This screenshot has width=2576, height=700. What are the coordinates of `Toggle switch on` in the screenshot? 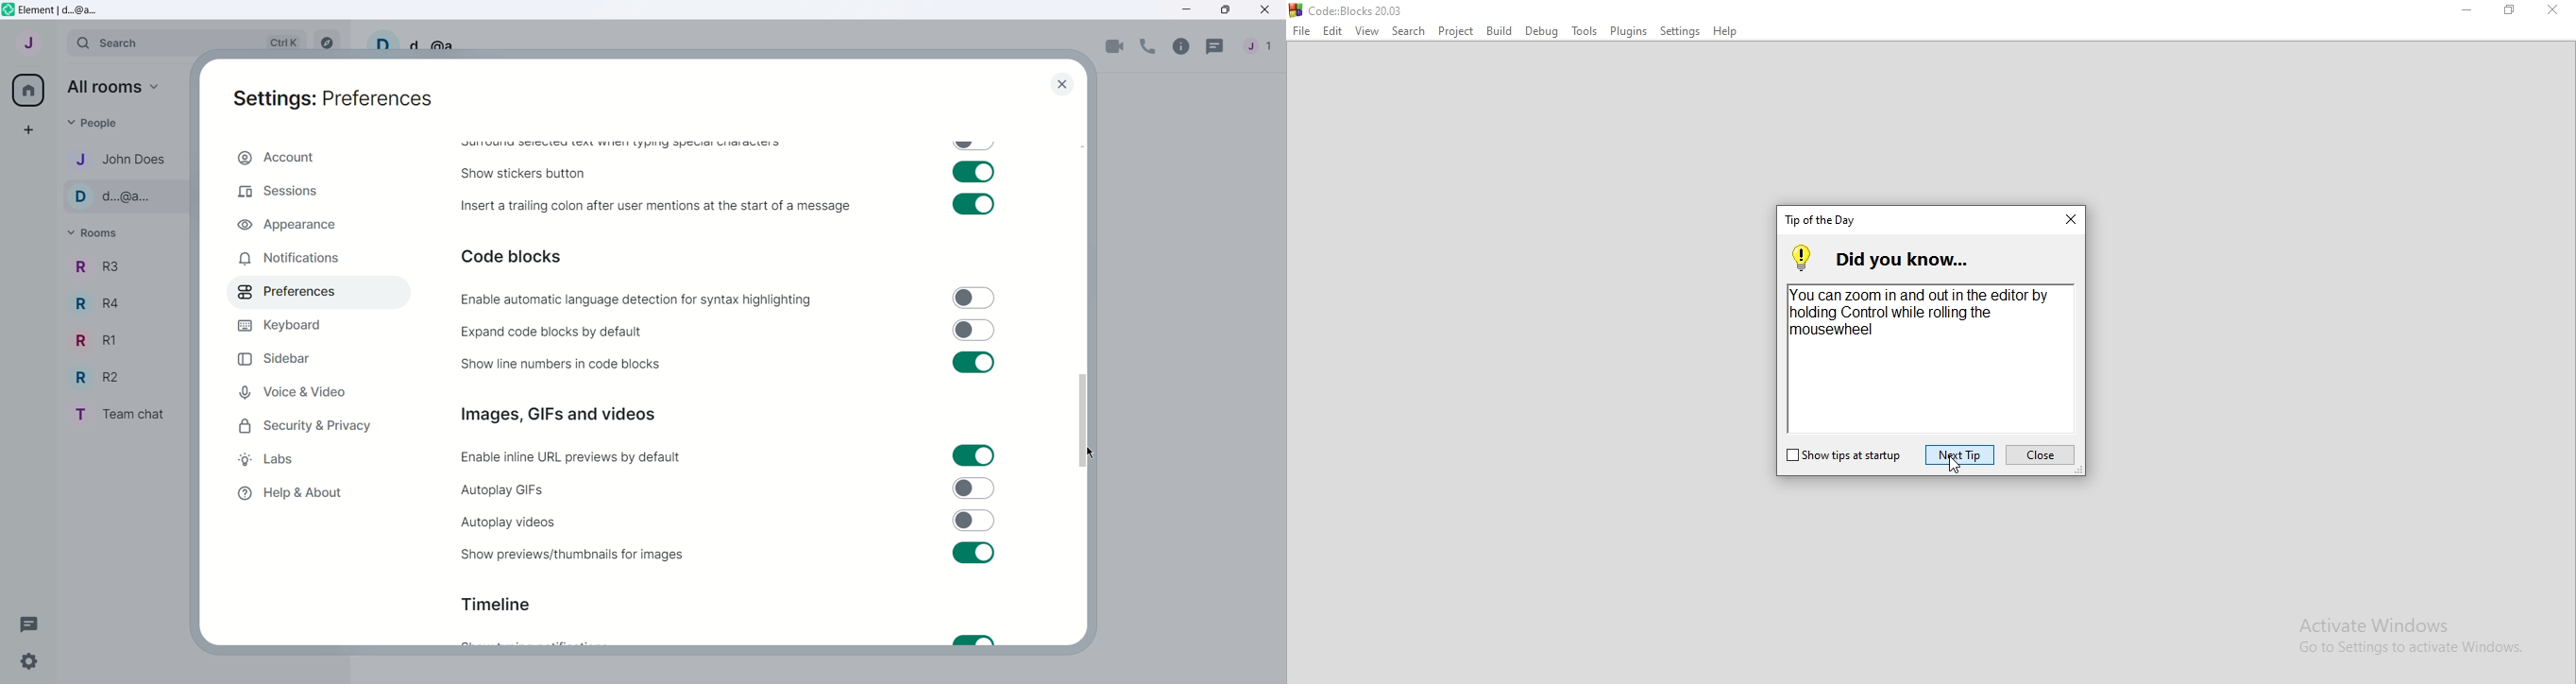 It's located at (975, 640).